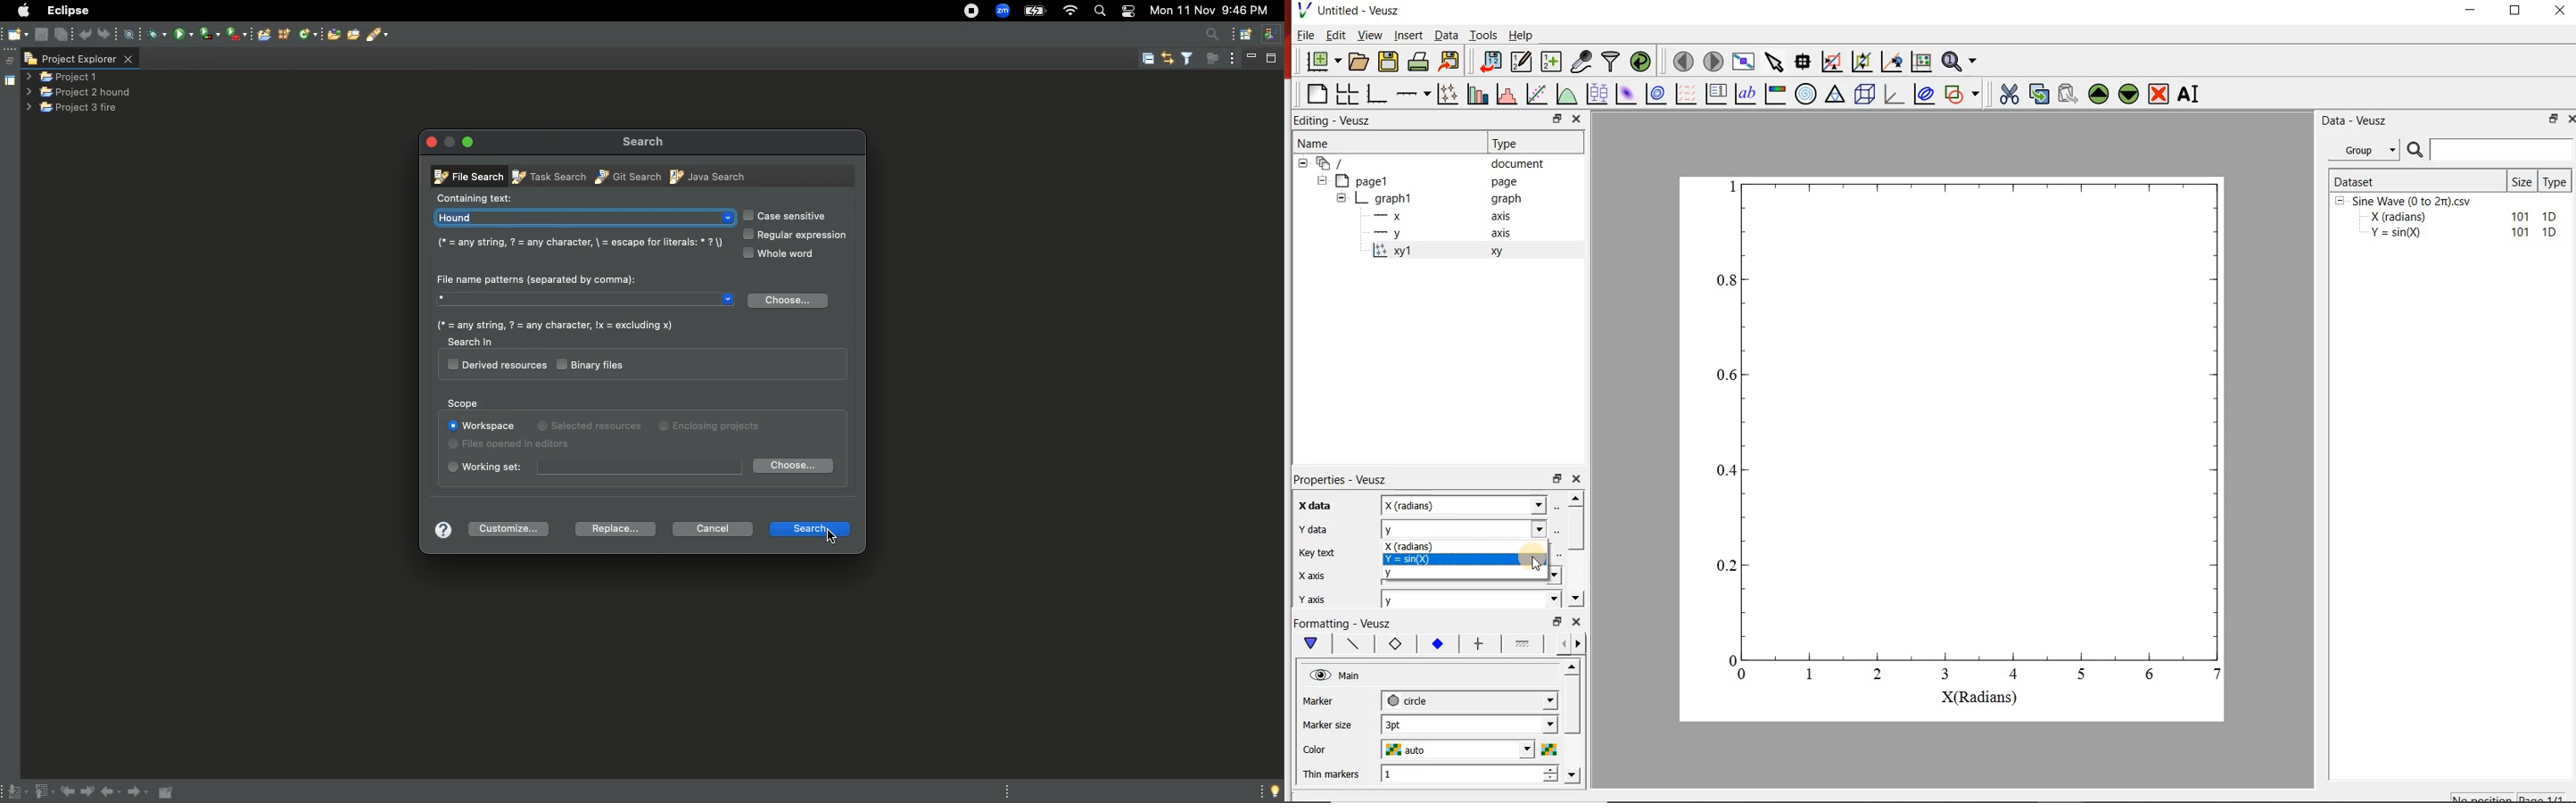 Image resolution: width=2576 pixels, height=812 pixels. I want to click on Type, so click(2558, 180).